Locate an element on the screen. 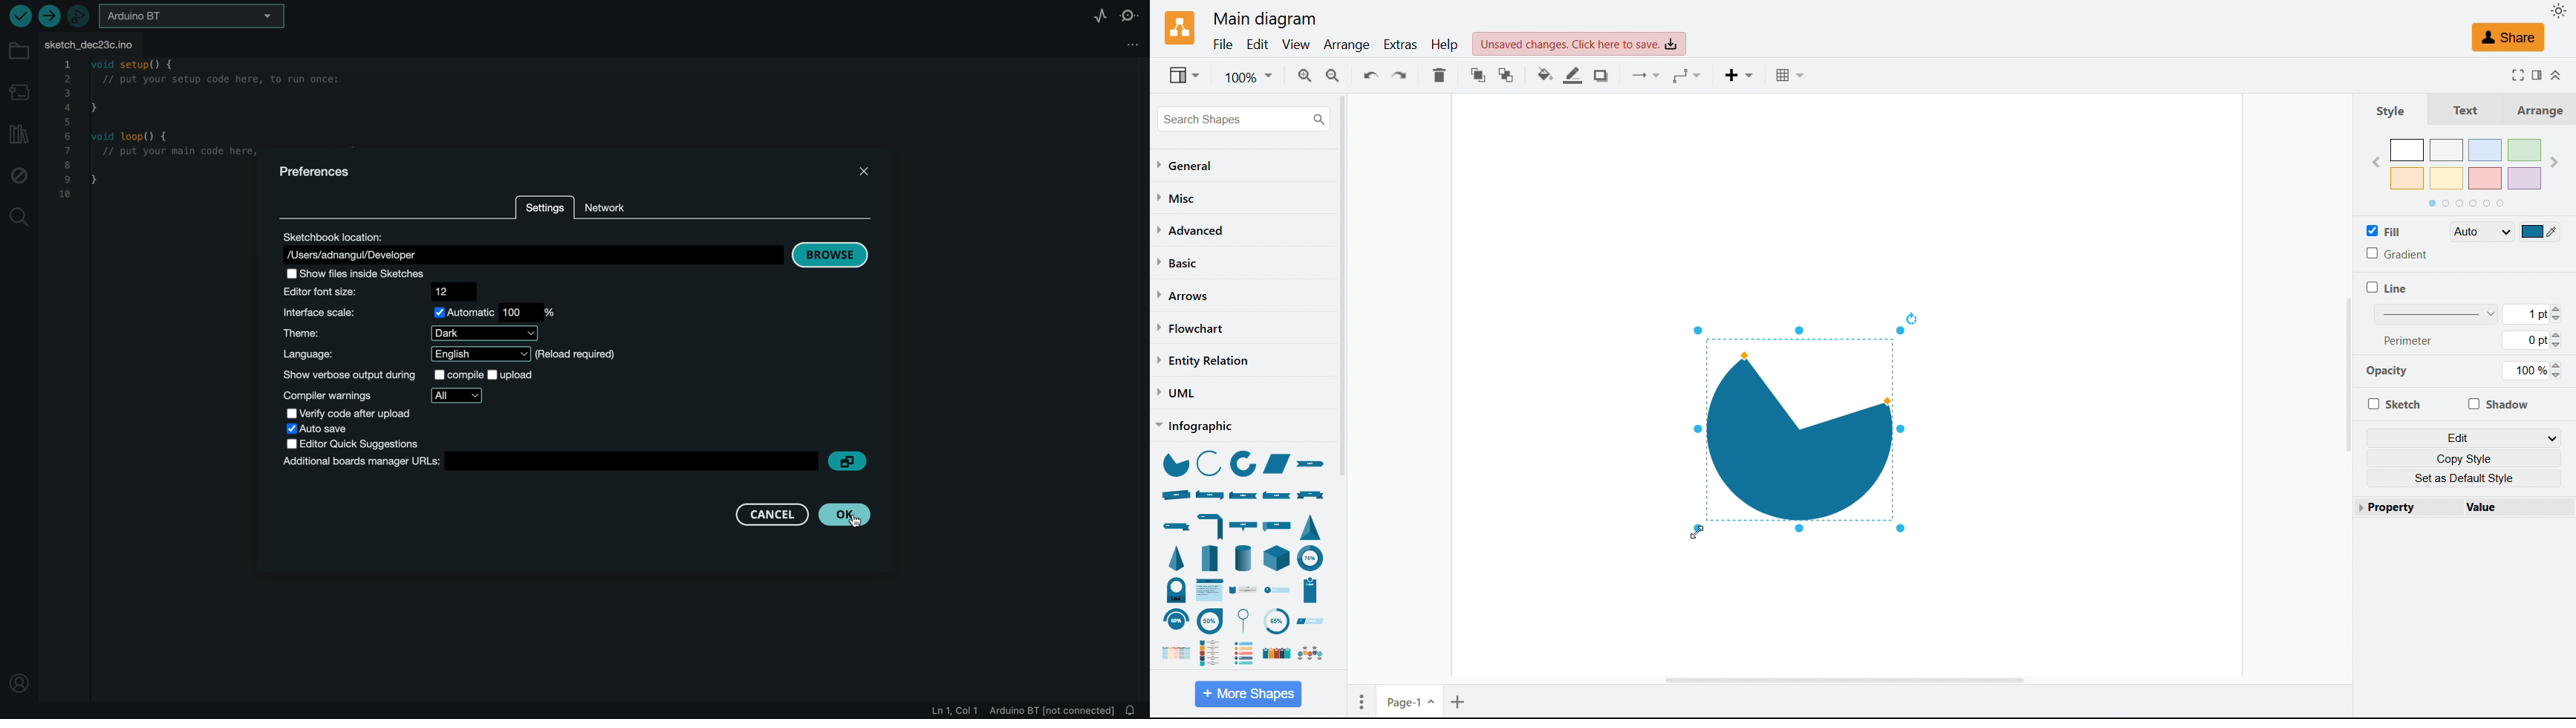 Image resolution: width=2576 pixels, height=728 pixels. Edit options  is located at coordinates (2465, 437).